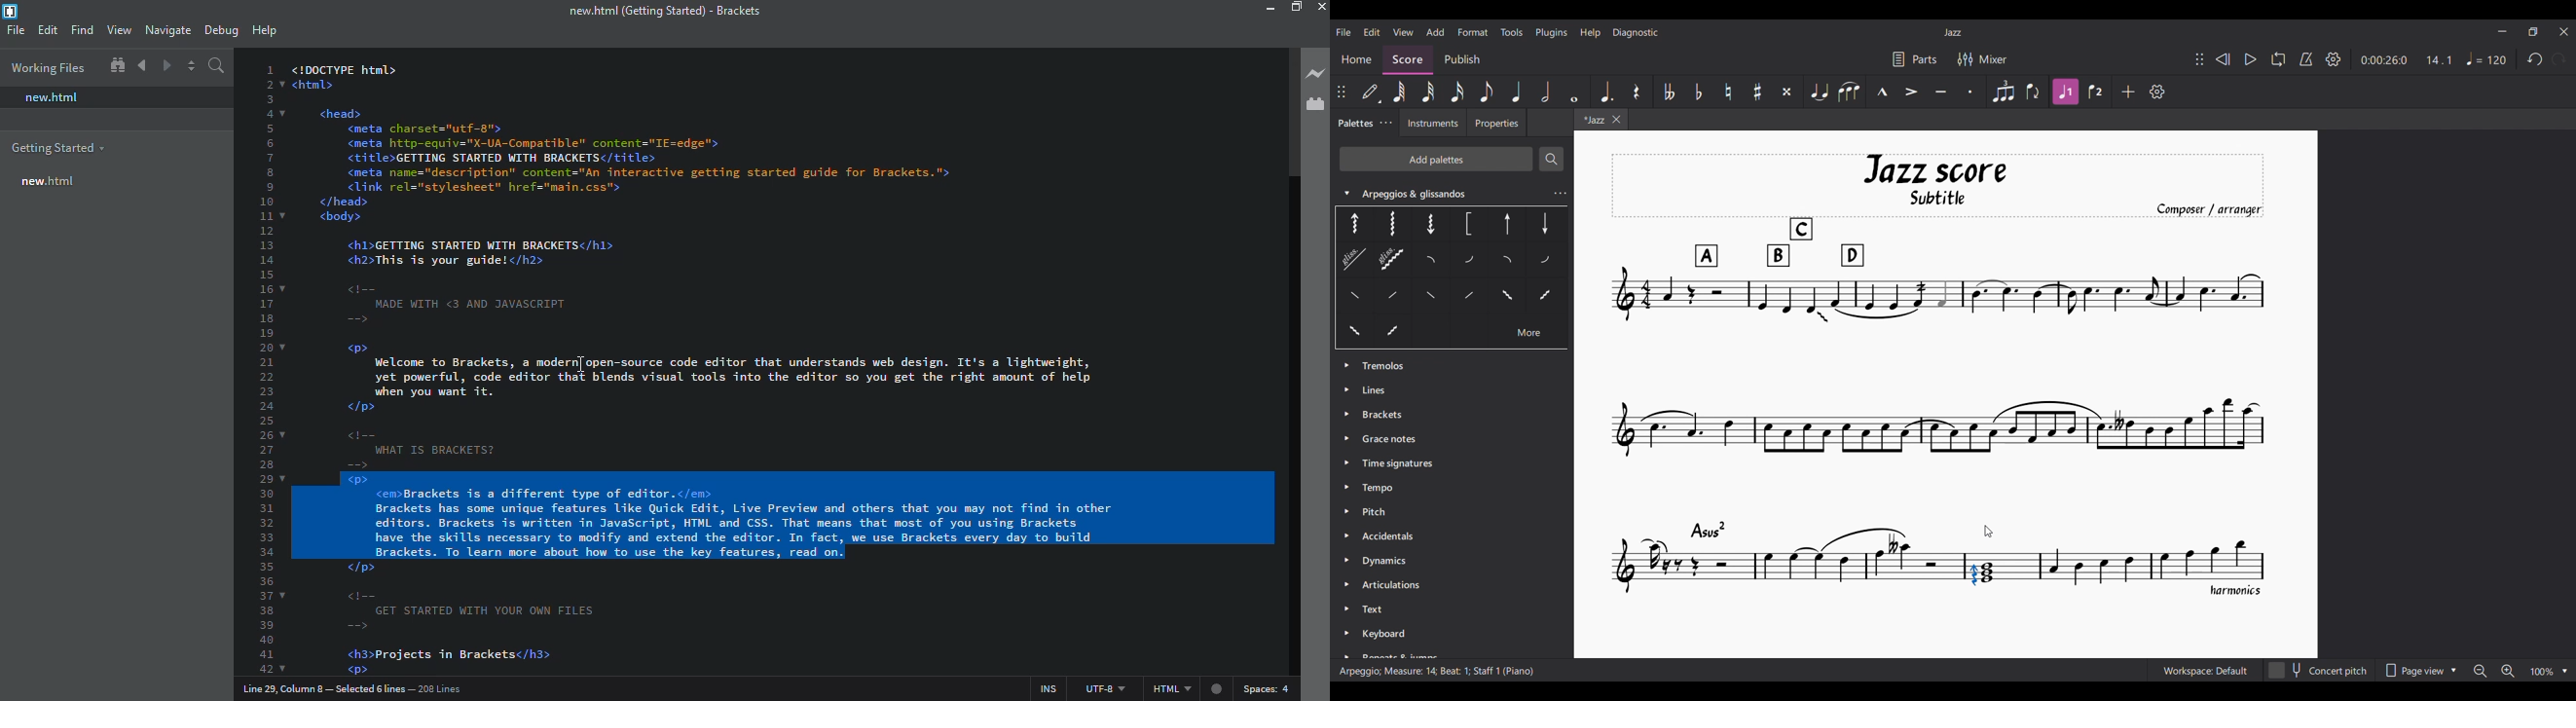 This screenshot has height=728, width=2576. What do you see at coordinates (16, 29) in the screenshot?
I see `file` at bounding box center [16, 29].